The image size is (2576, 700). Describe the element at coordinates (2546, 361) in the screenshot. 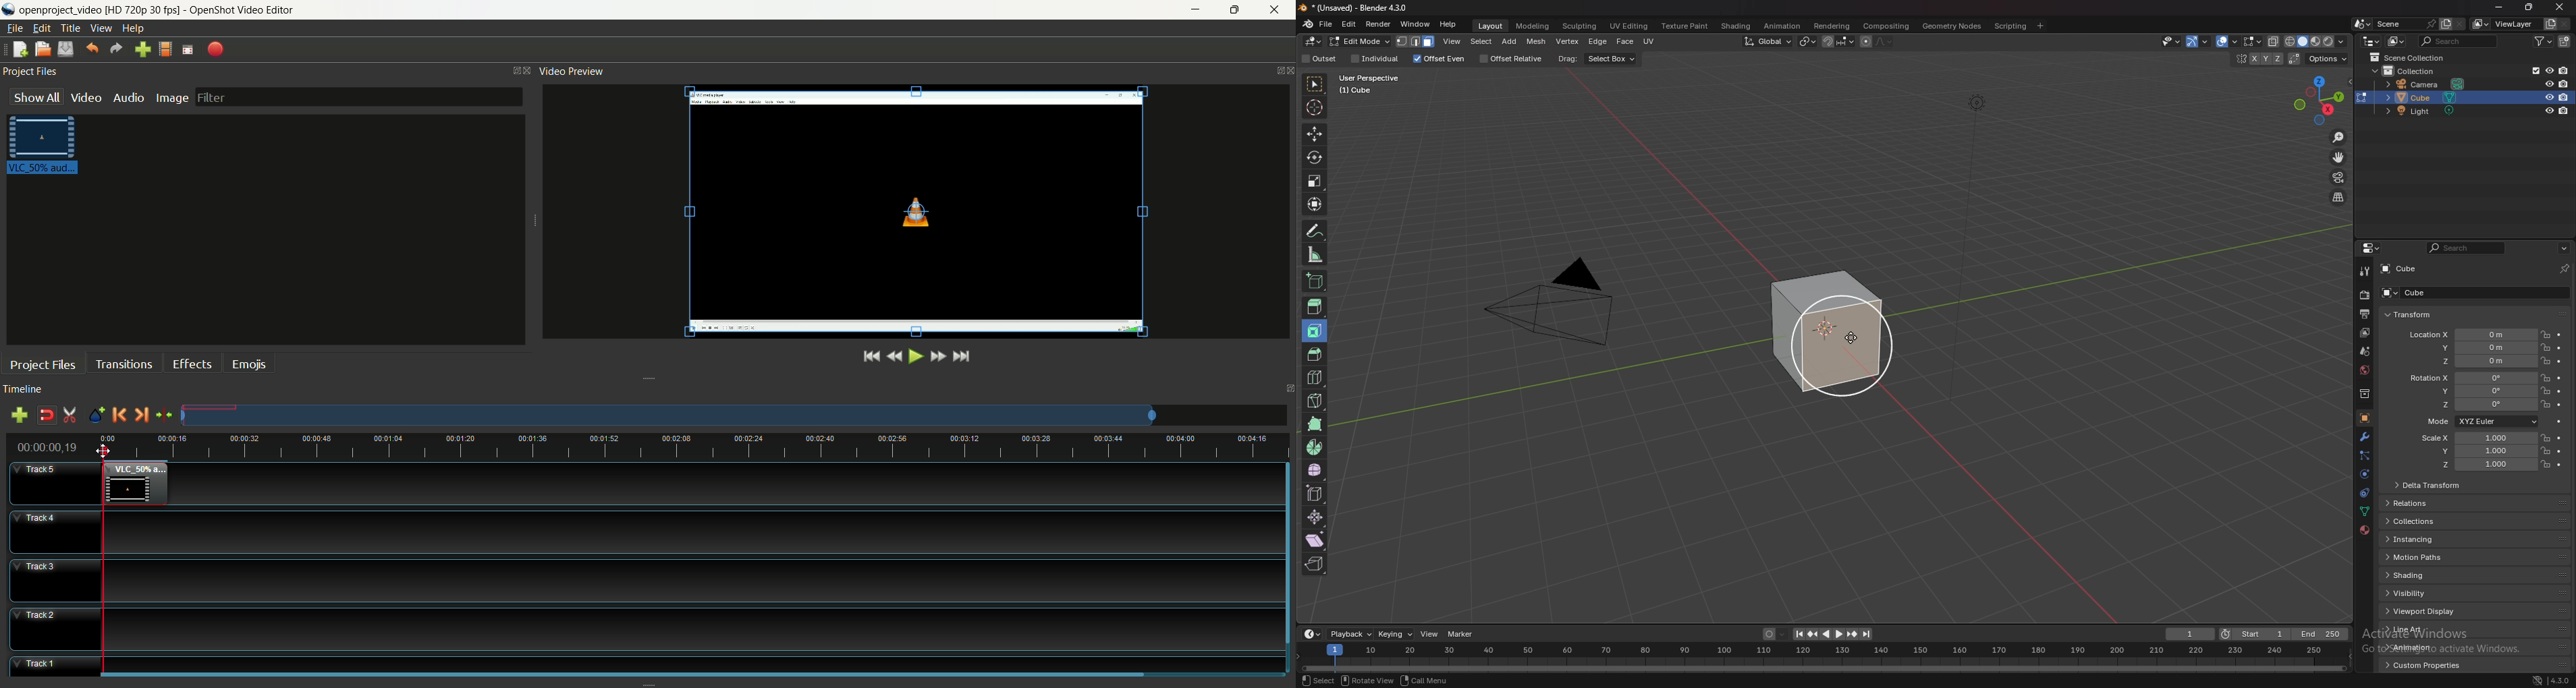

I see `lock` at that location.